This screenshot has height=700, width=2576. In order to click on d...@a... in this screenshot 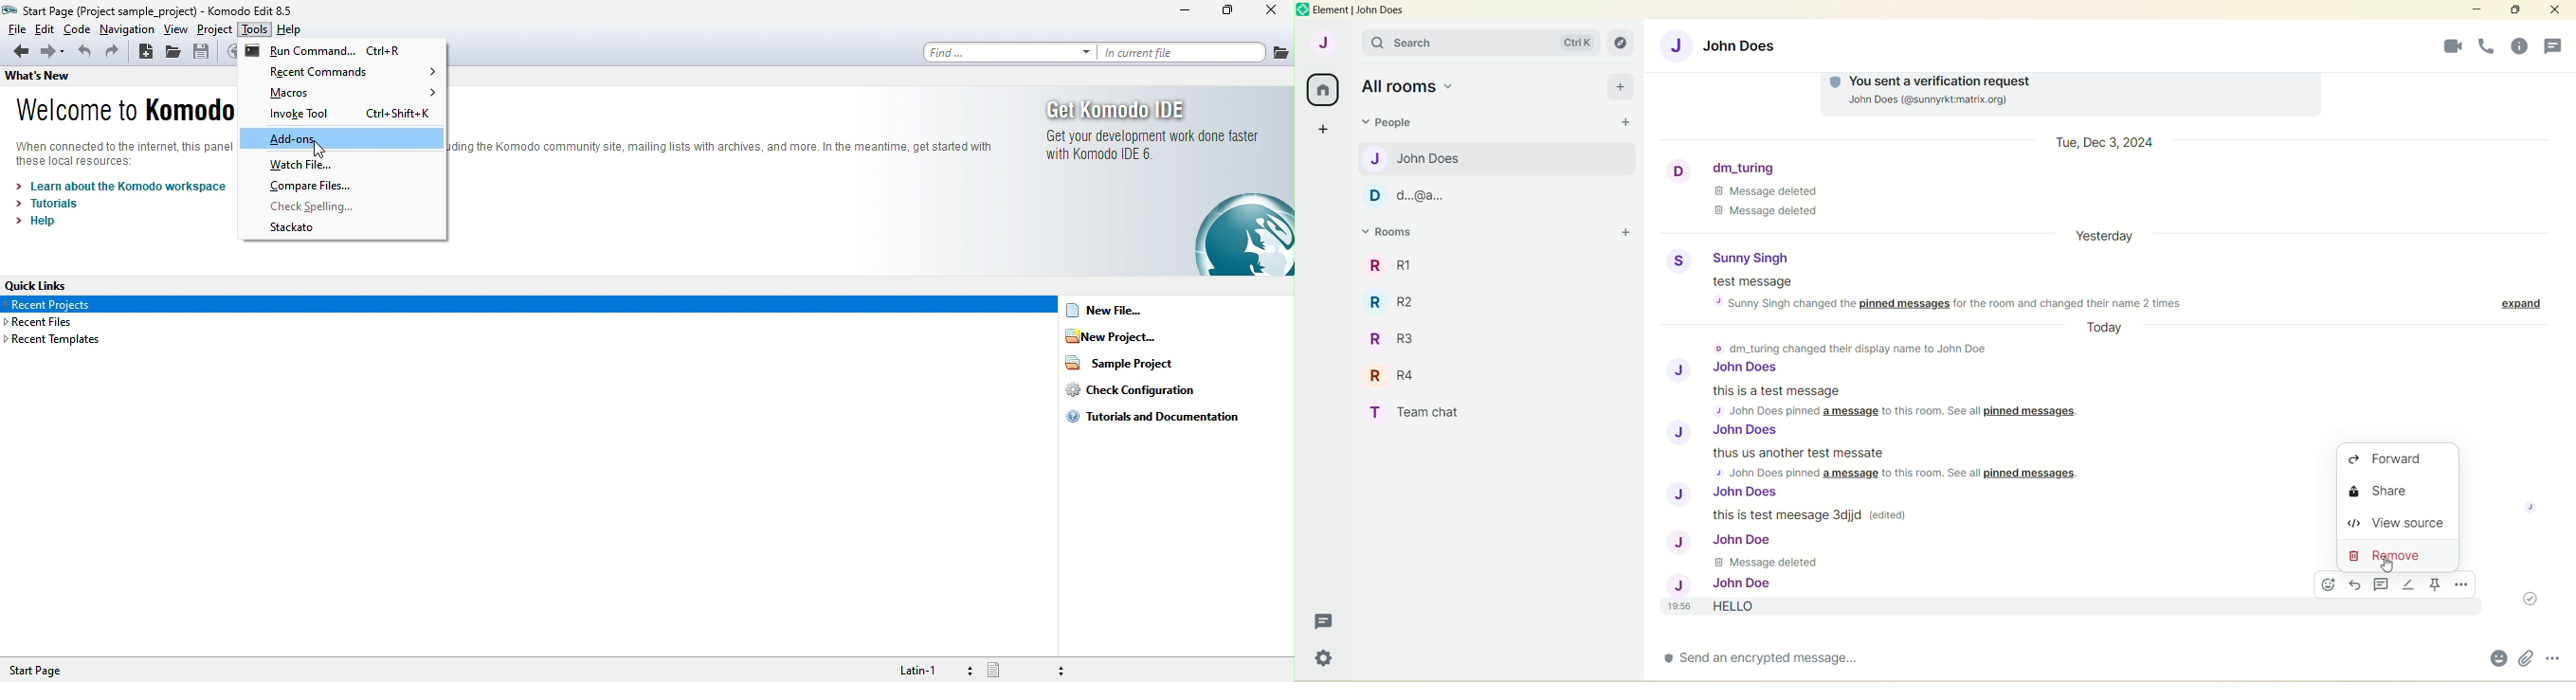, I will do `click(1410, 196)`.